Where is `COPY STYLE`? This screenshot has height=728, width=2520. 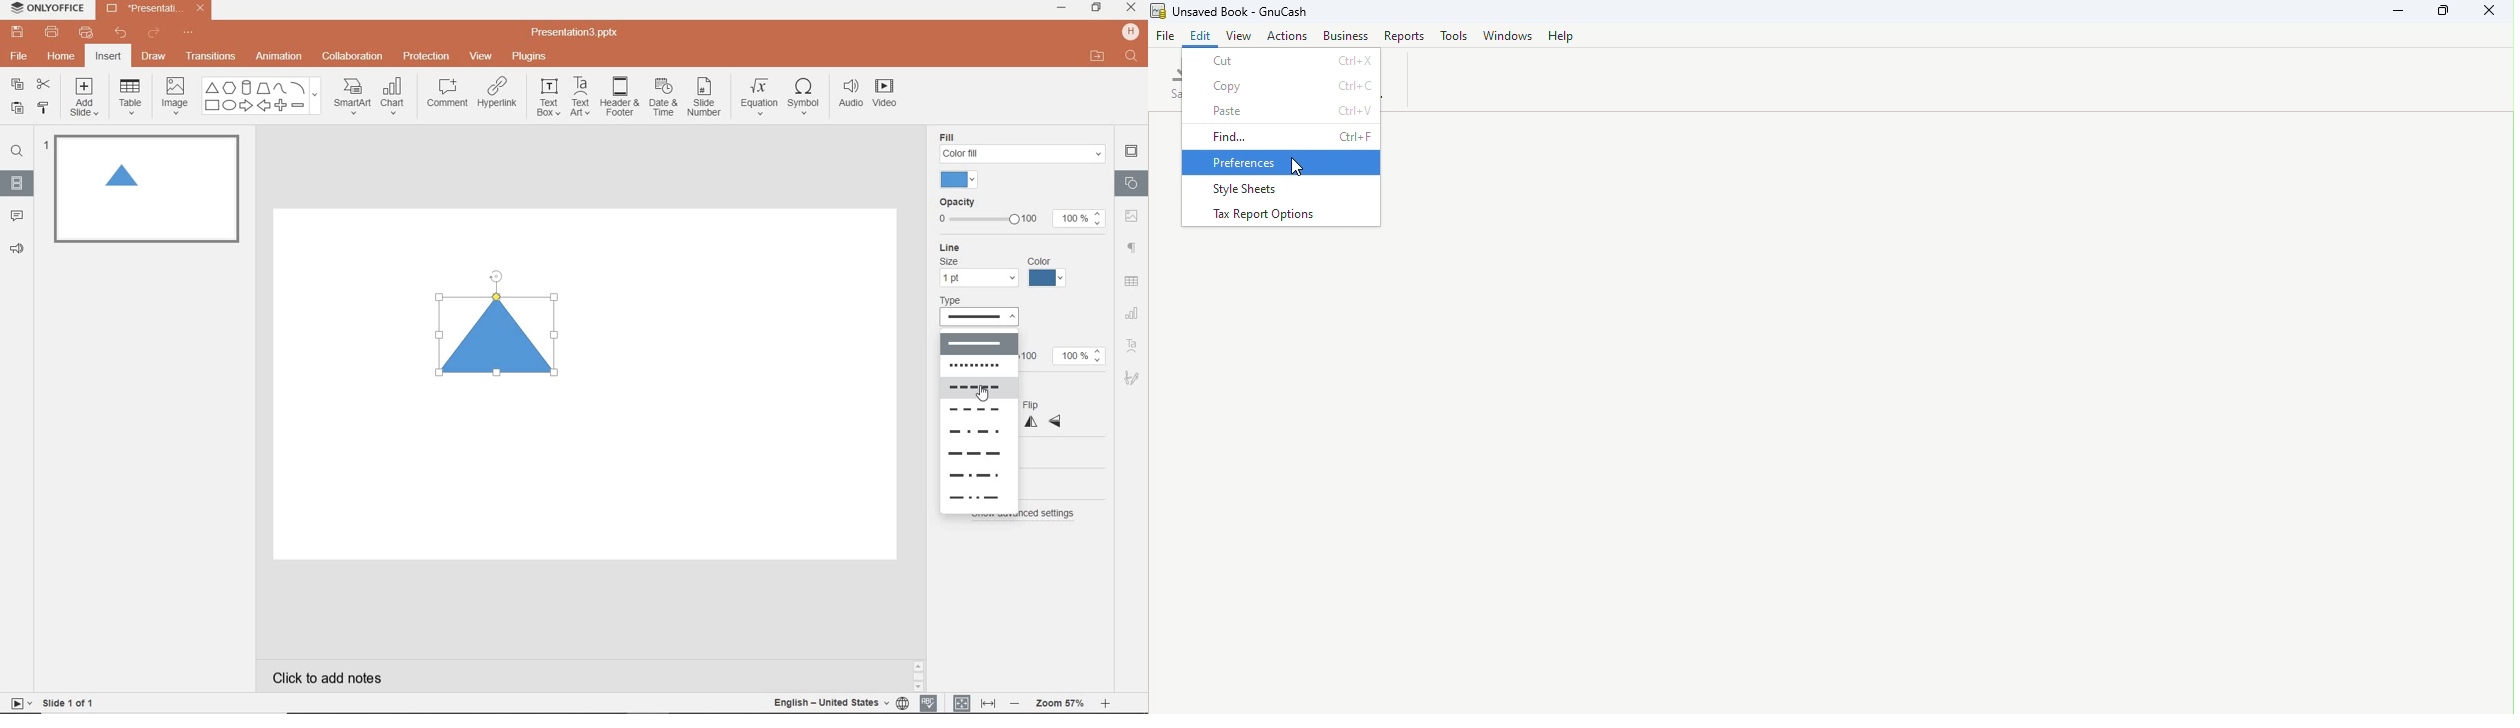
COPY STYLE is located at coordinates (44, 108).